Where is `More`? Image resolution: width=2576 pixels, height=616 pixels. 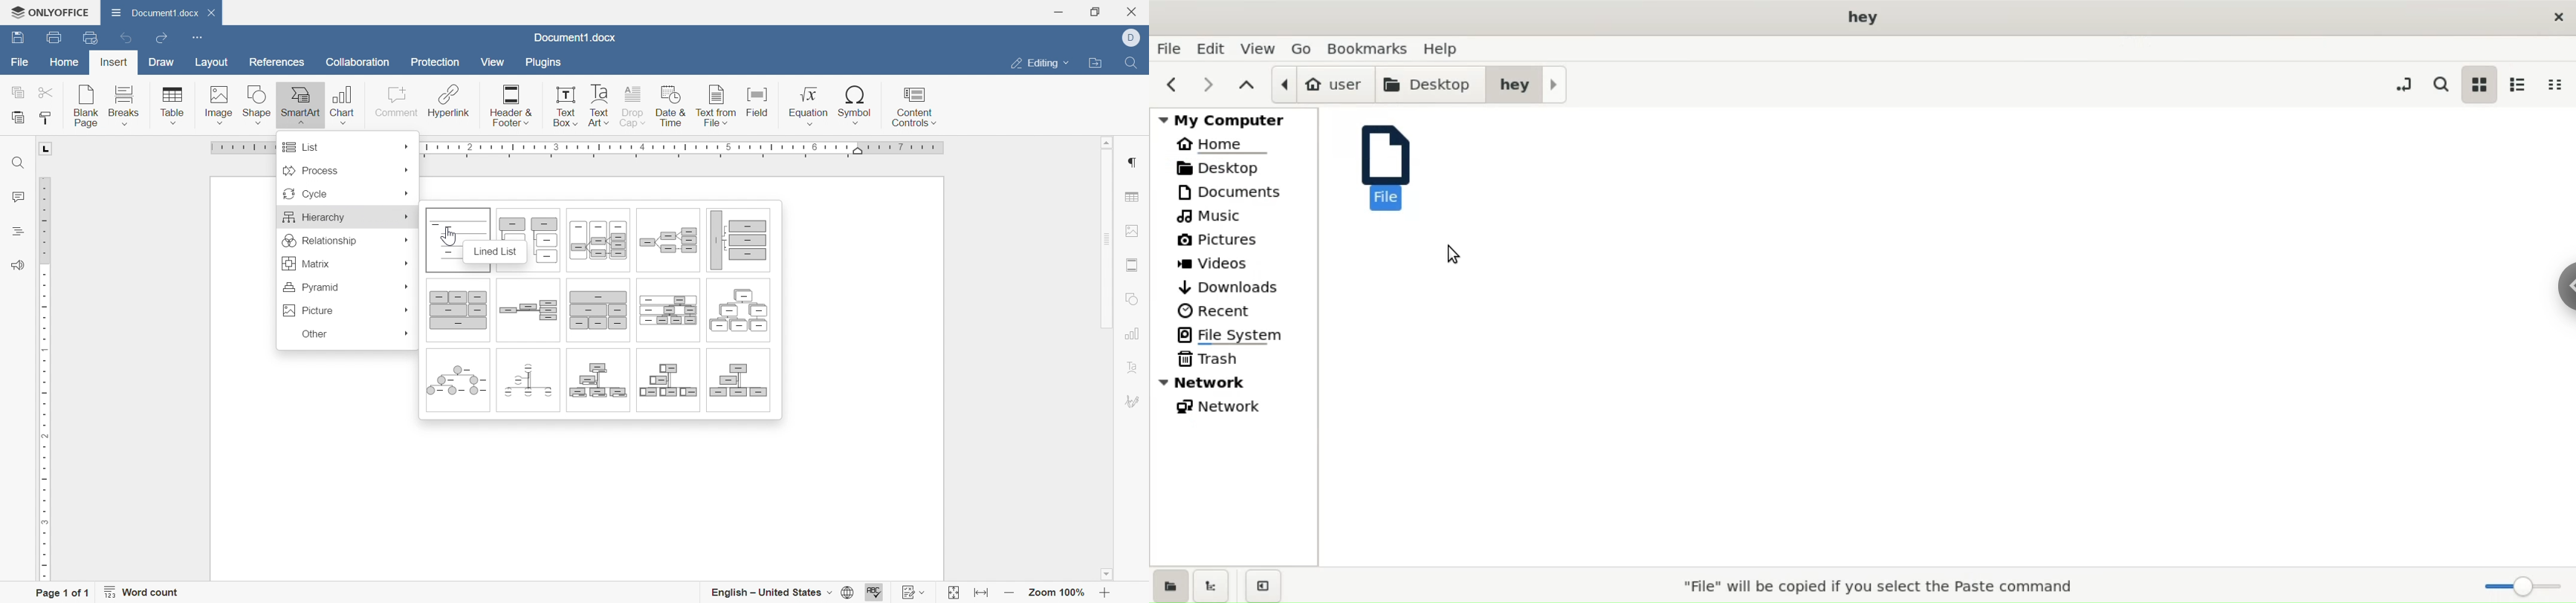
More is located at coordinates (407, 310).